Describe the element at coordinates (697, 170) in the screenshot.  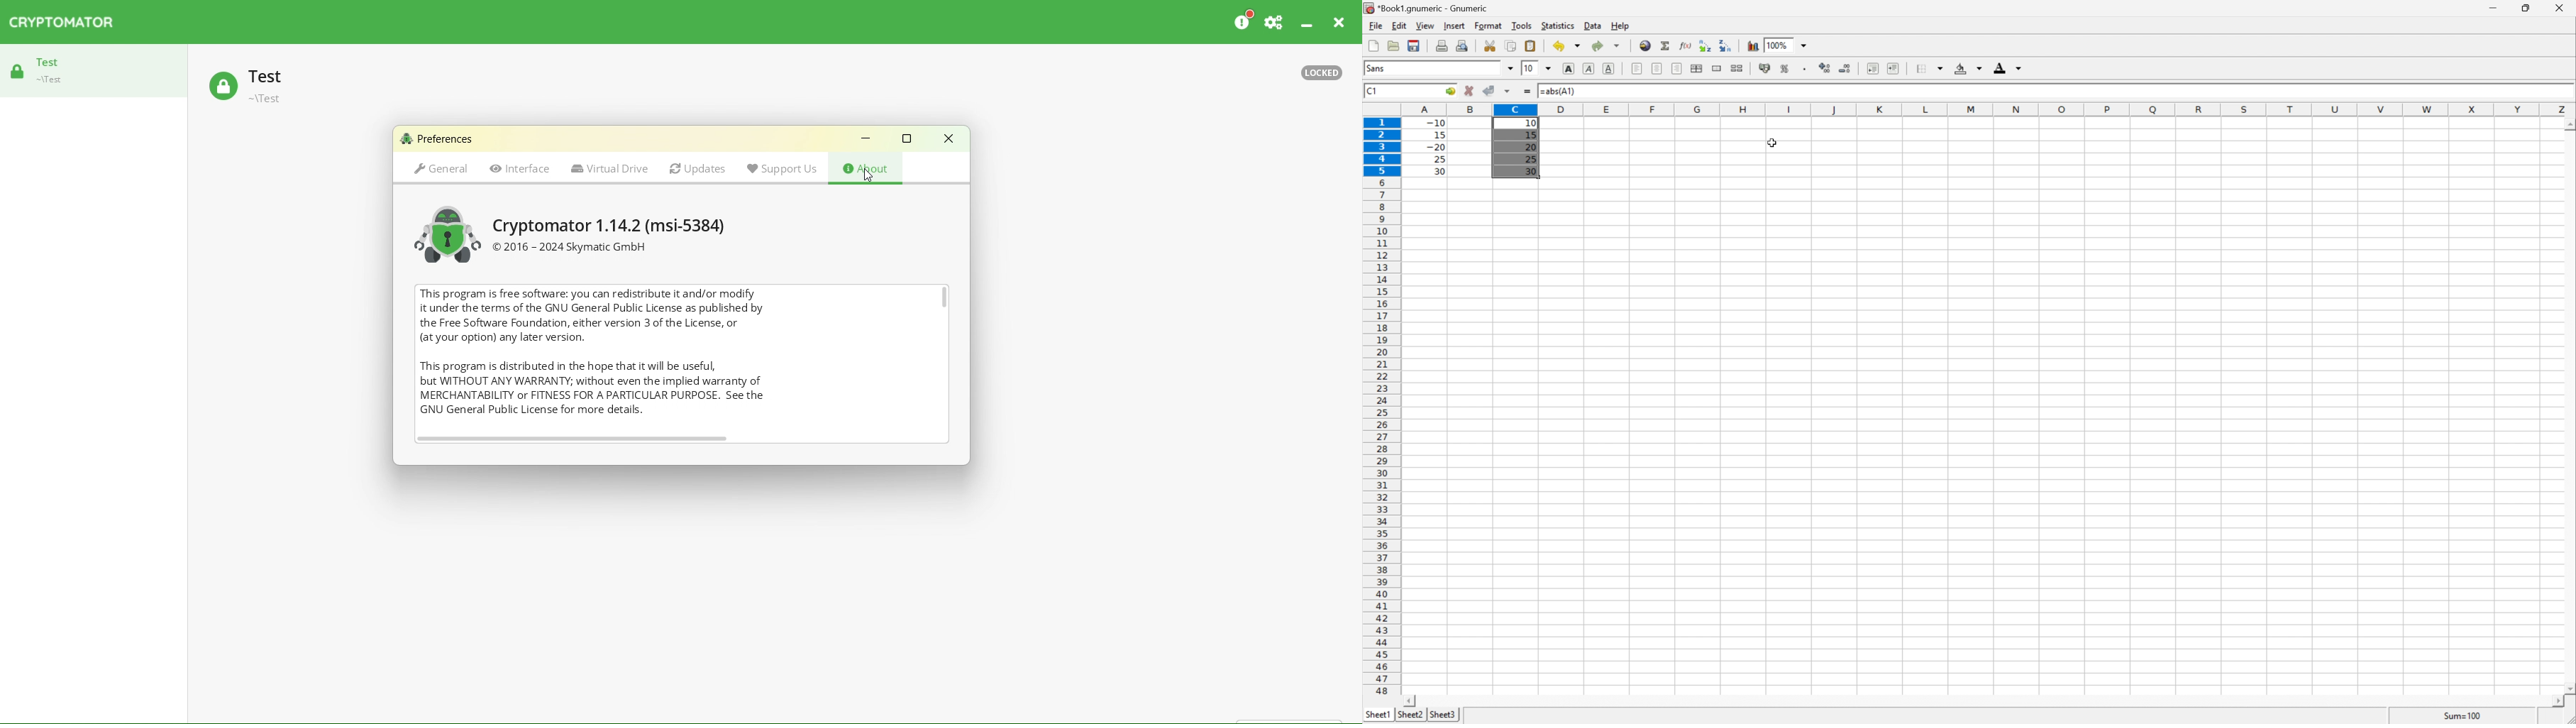
I see `Updates` at that location.